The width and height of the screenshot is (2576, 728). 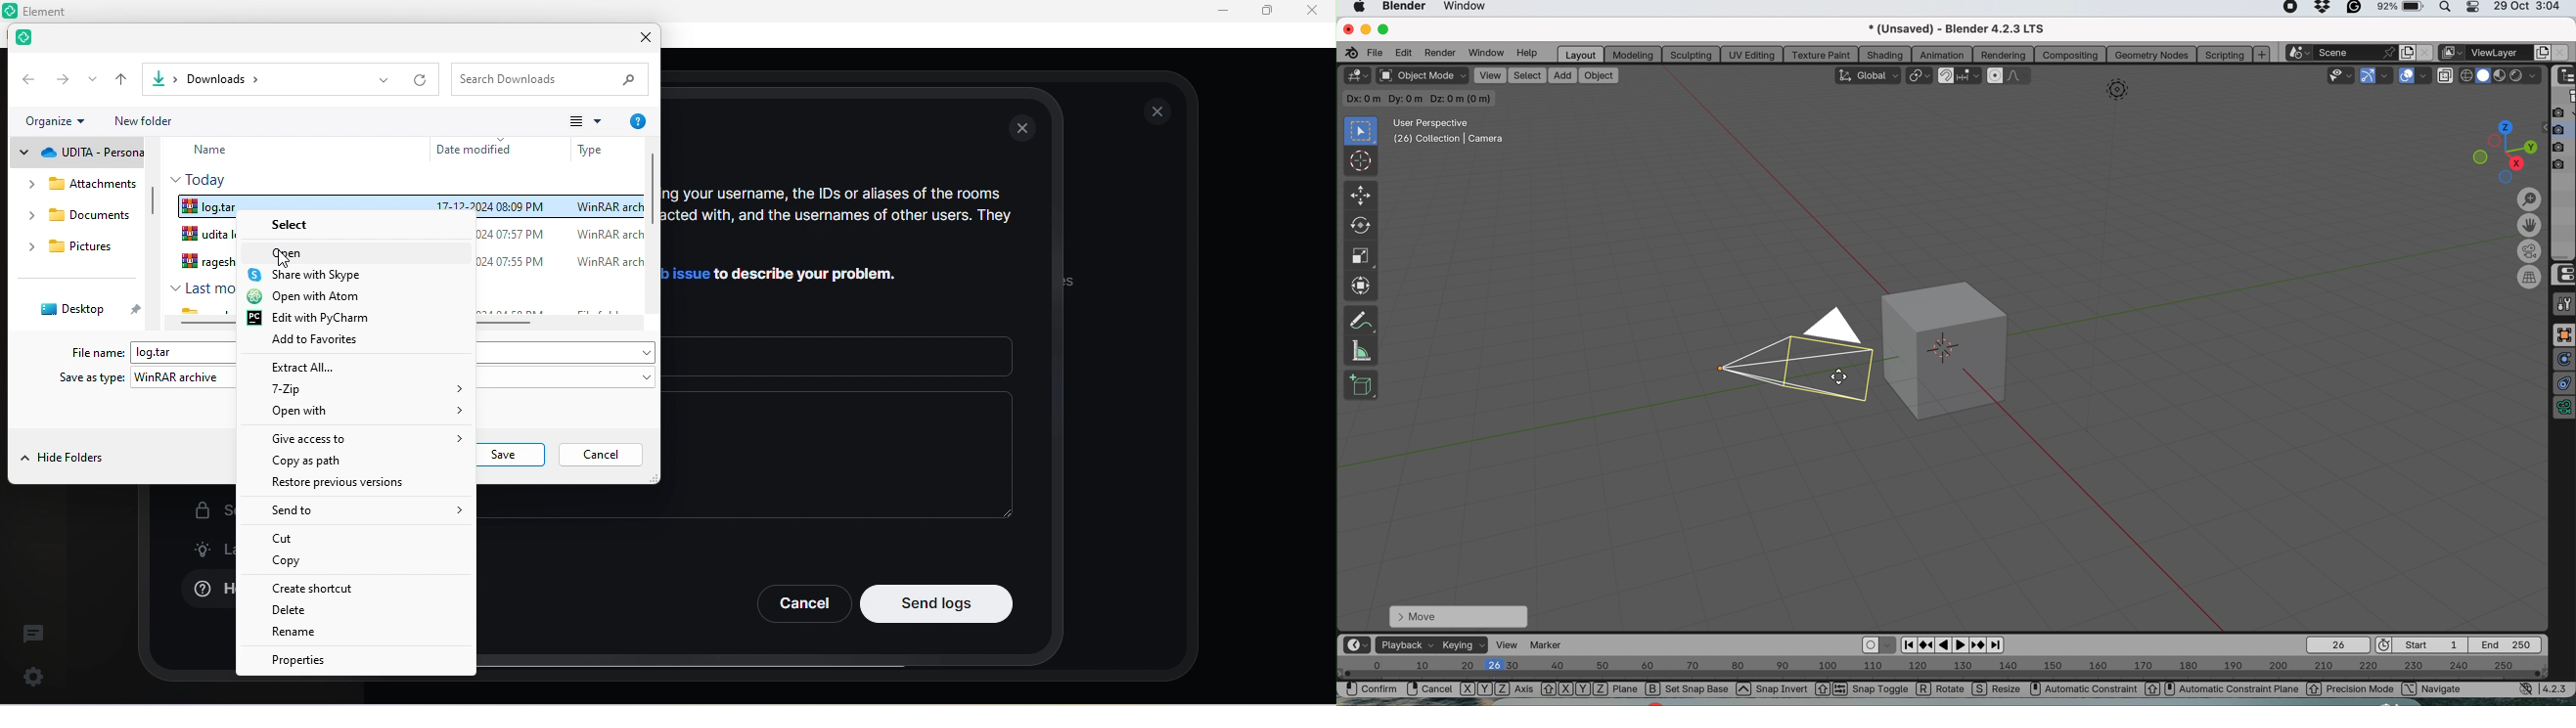 What do you see at coordinates (479, 149) in the screenshot?
I see `date modified` at bounding box center [479, 149].